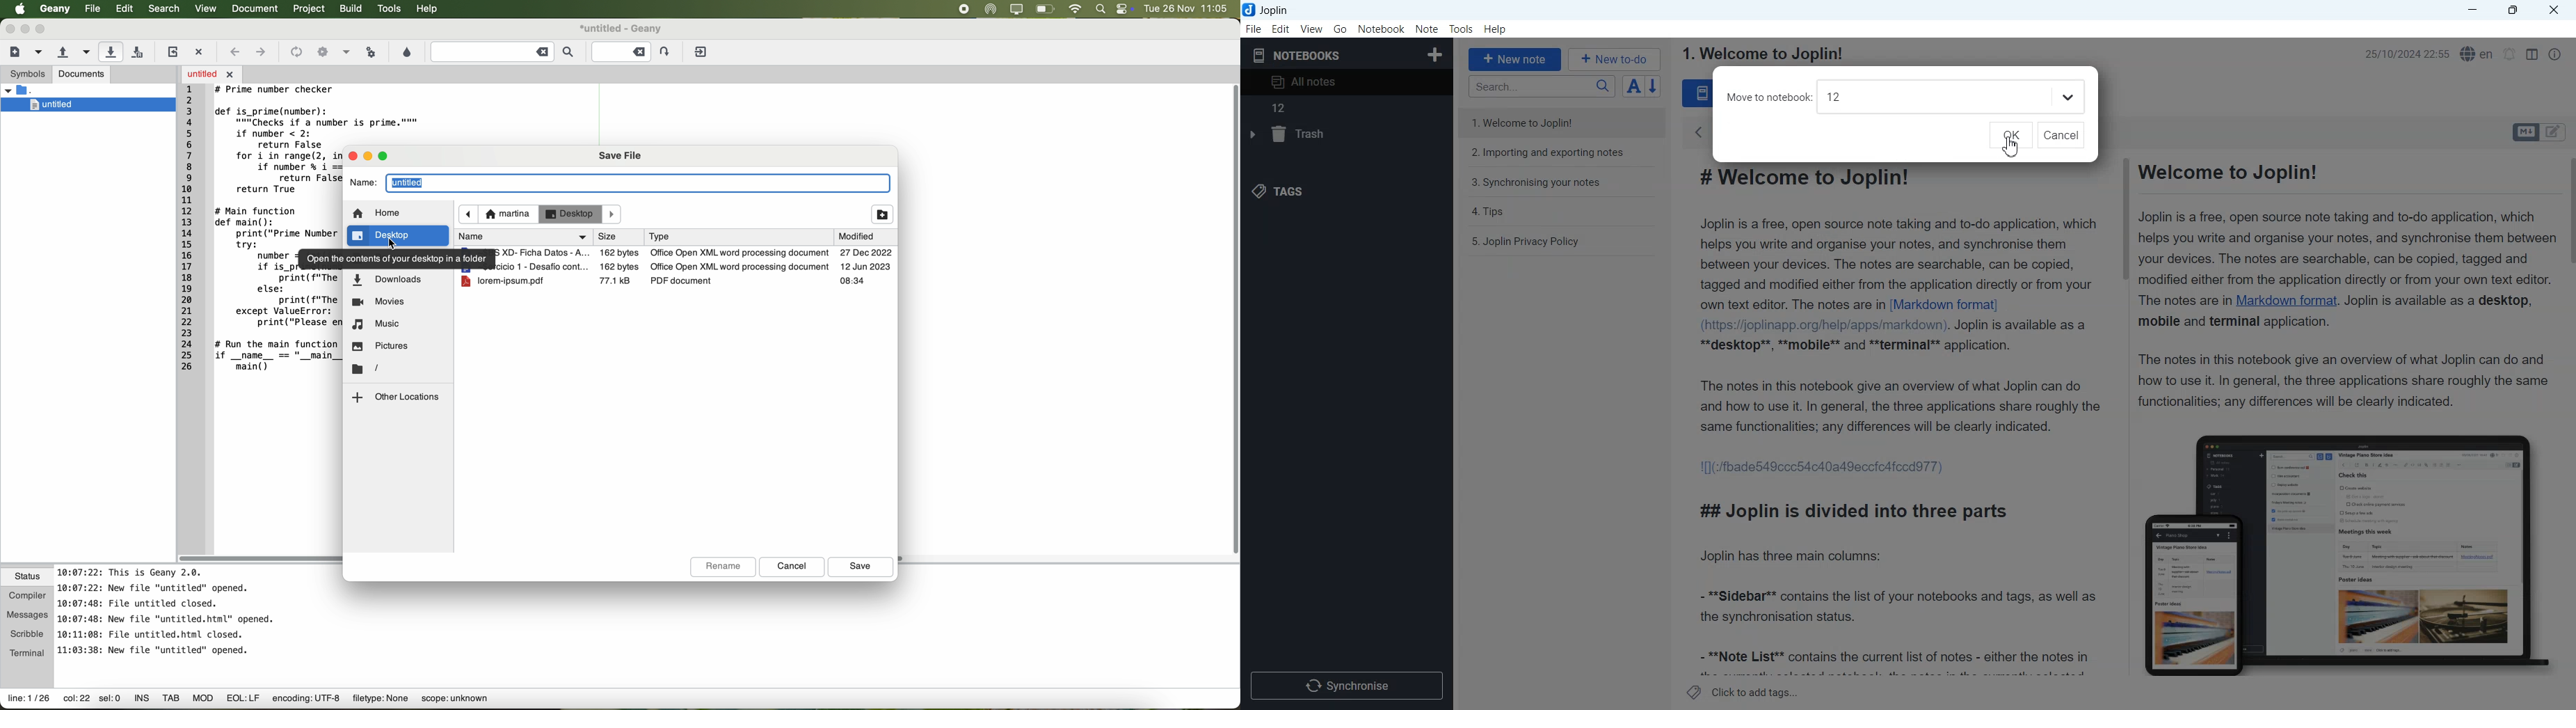 This screenshot has height=728, width=2576. What do you see at coordinates (235, 52) in the screenshot?
I see `navigate back` at bounding box center [235, 52].